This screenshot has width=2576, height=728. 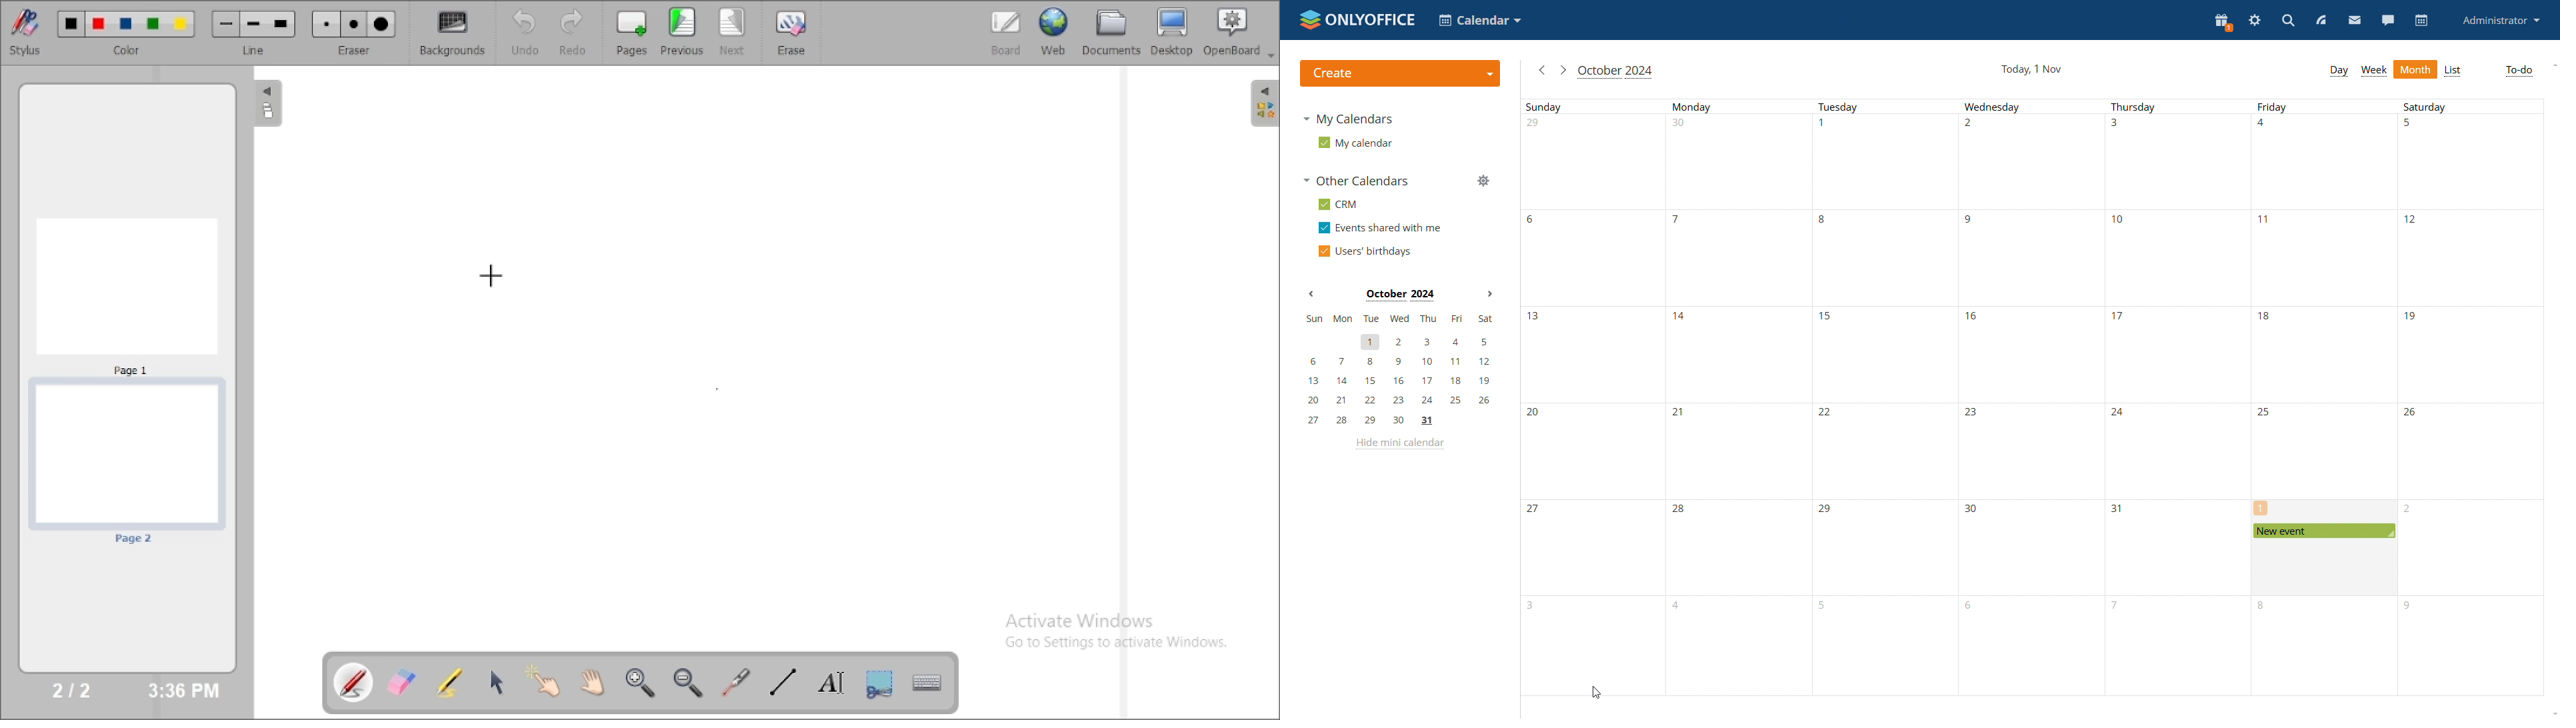 I want to click on redo, so click(x=578, y=32).